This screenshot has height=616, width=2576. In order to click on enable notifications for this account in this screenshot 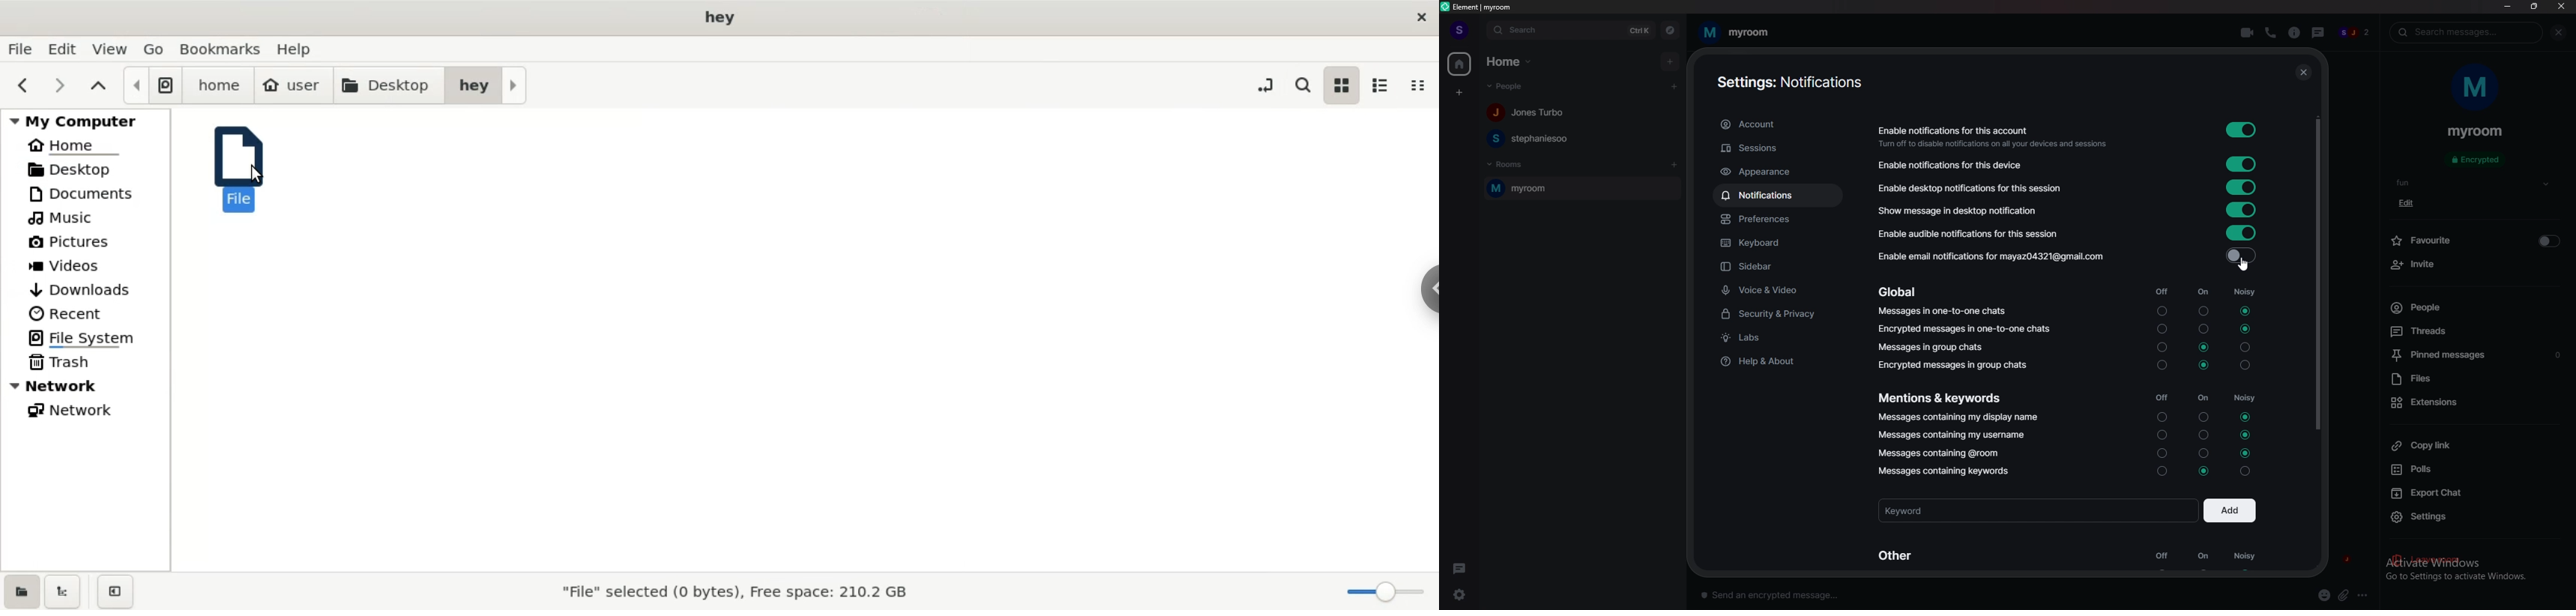, I will do `click(2066, 134)`.